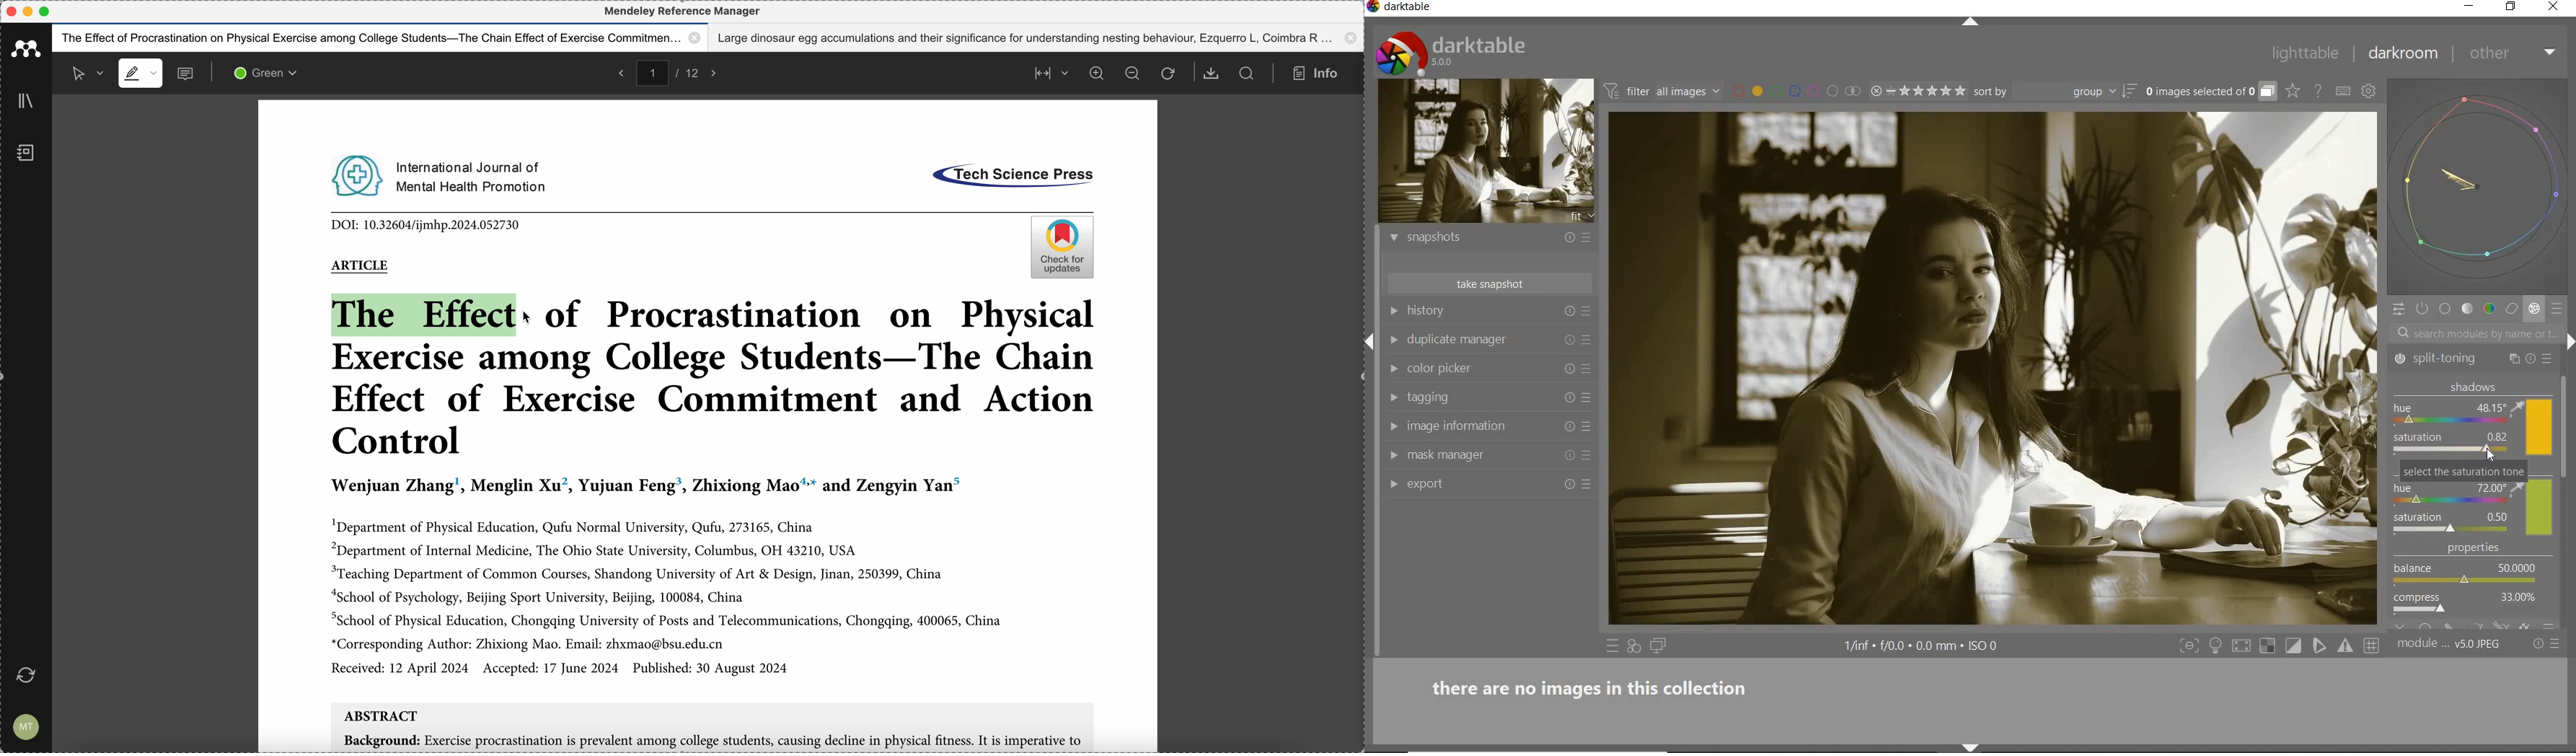 Image resolution: width=2576 pixels, height=756 pixels. What do you see at coordinates (2471, 586) in the screenshot?
I see `properties` at bounding box center [2471, 586].